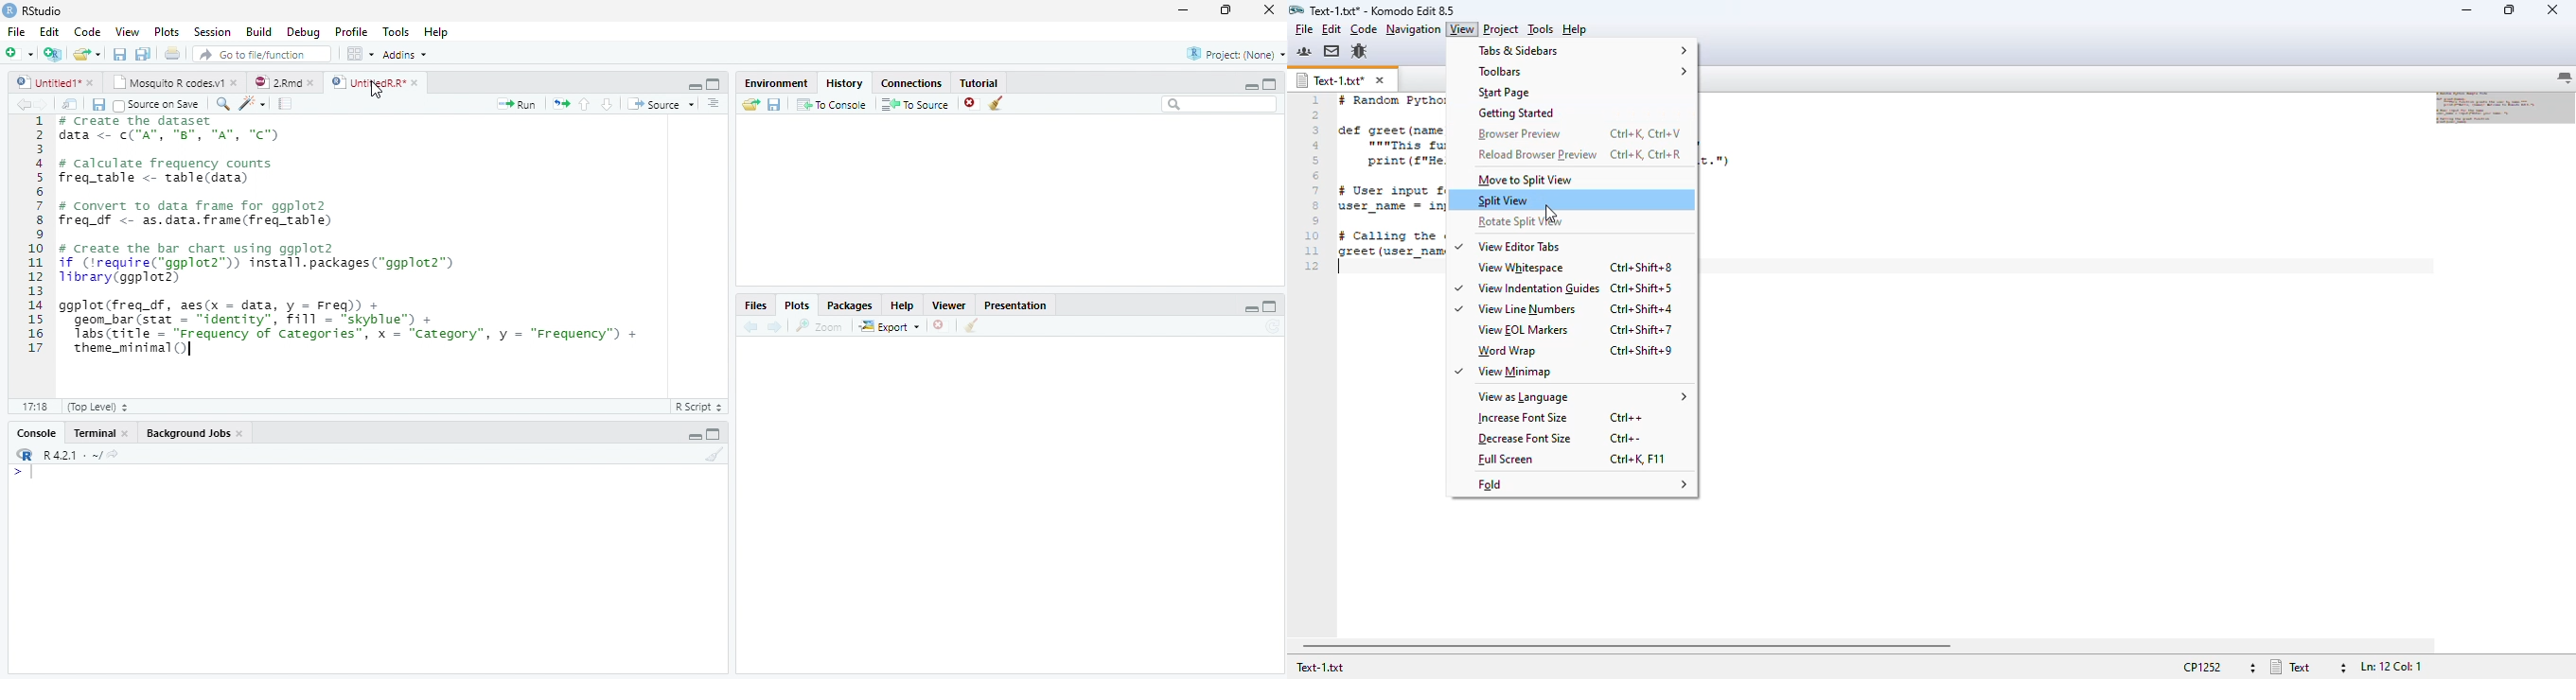  Describe the element at coordinates (19, 53) in the screenshot. I see `New file` at that location.